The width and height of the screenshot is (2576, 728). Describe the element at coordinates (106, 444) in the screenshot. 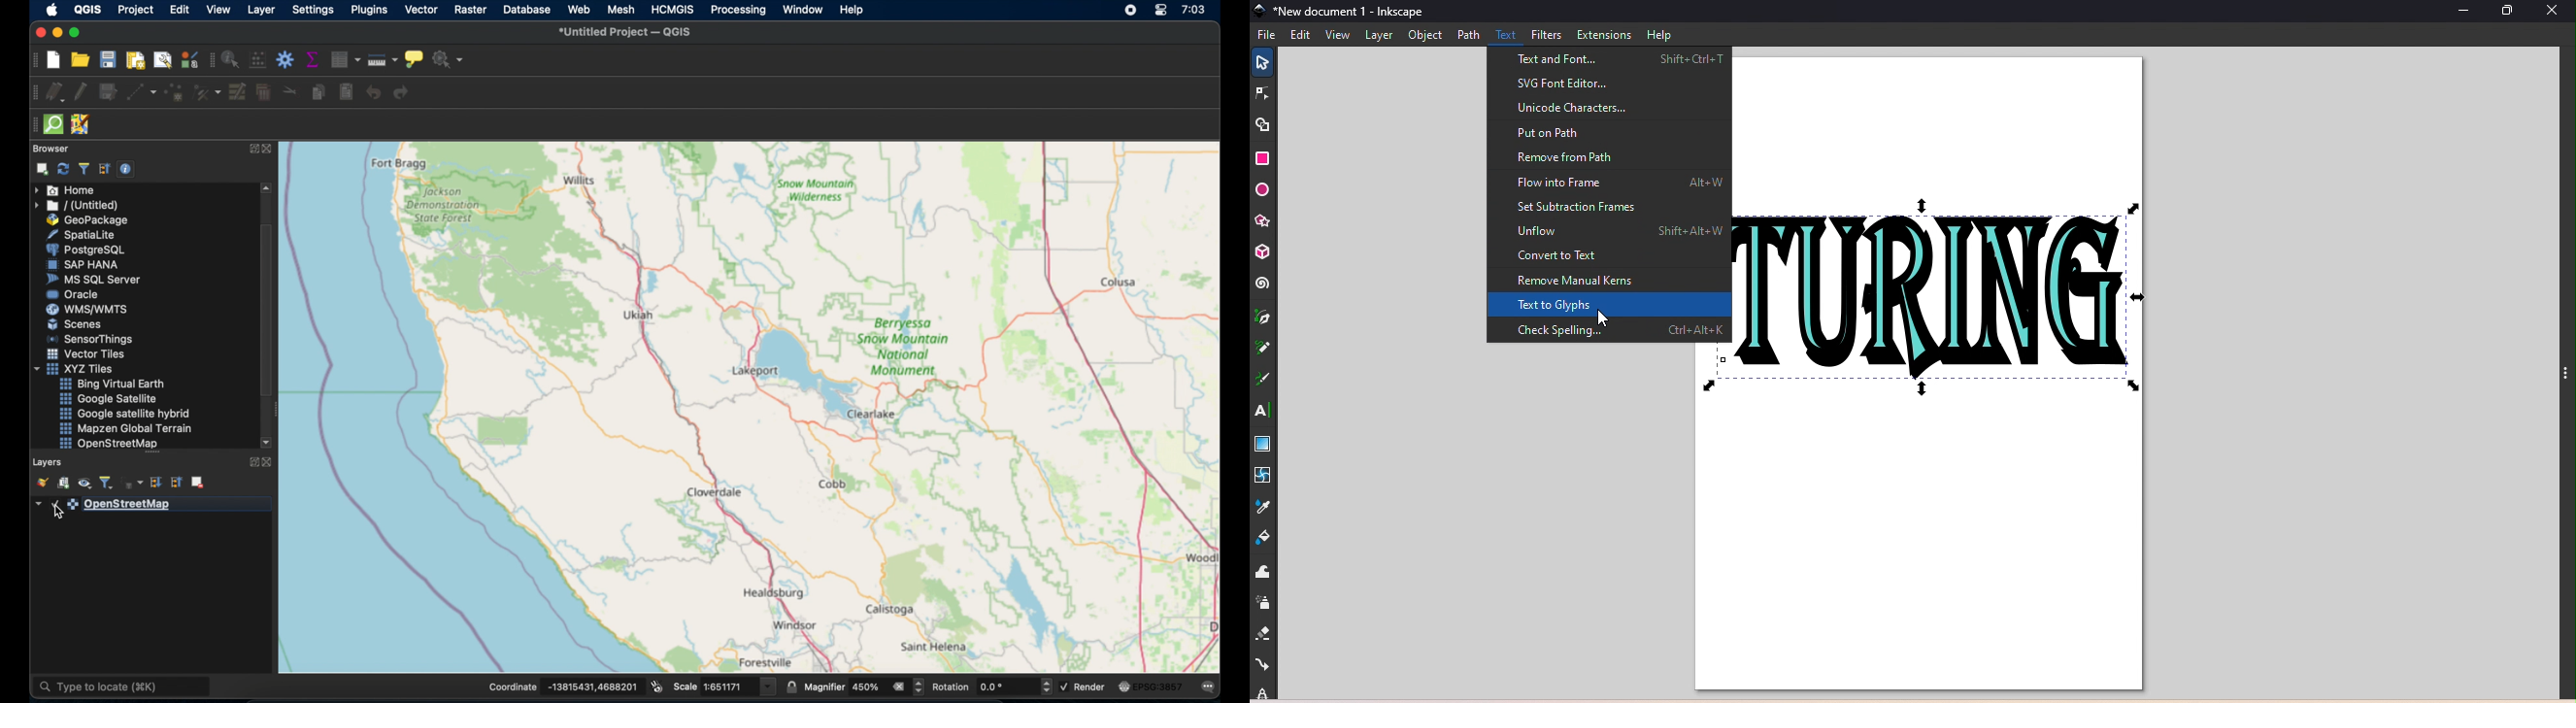

I see `openstreetmap` at that location.